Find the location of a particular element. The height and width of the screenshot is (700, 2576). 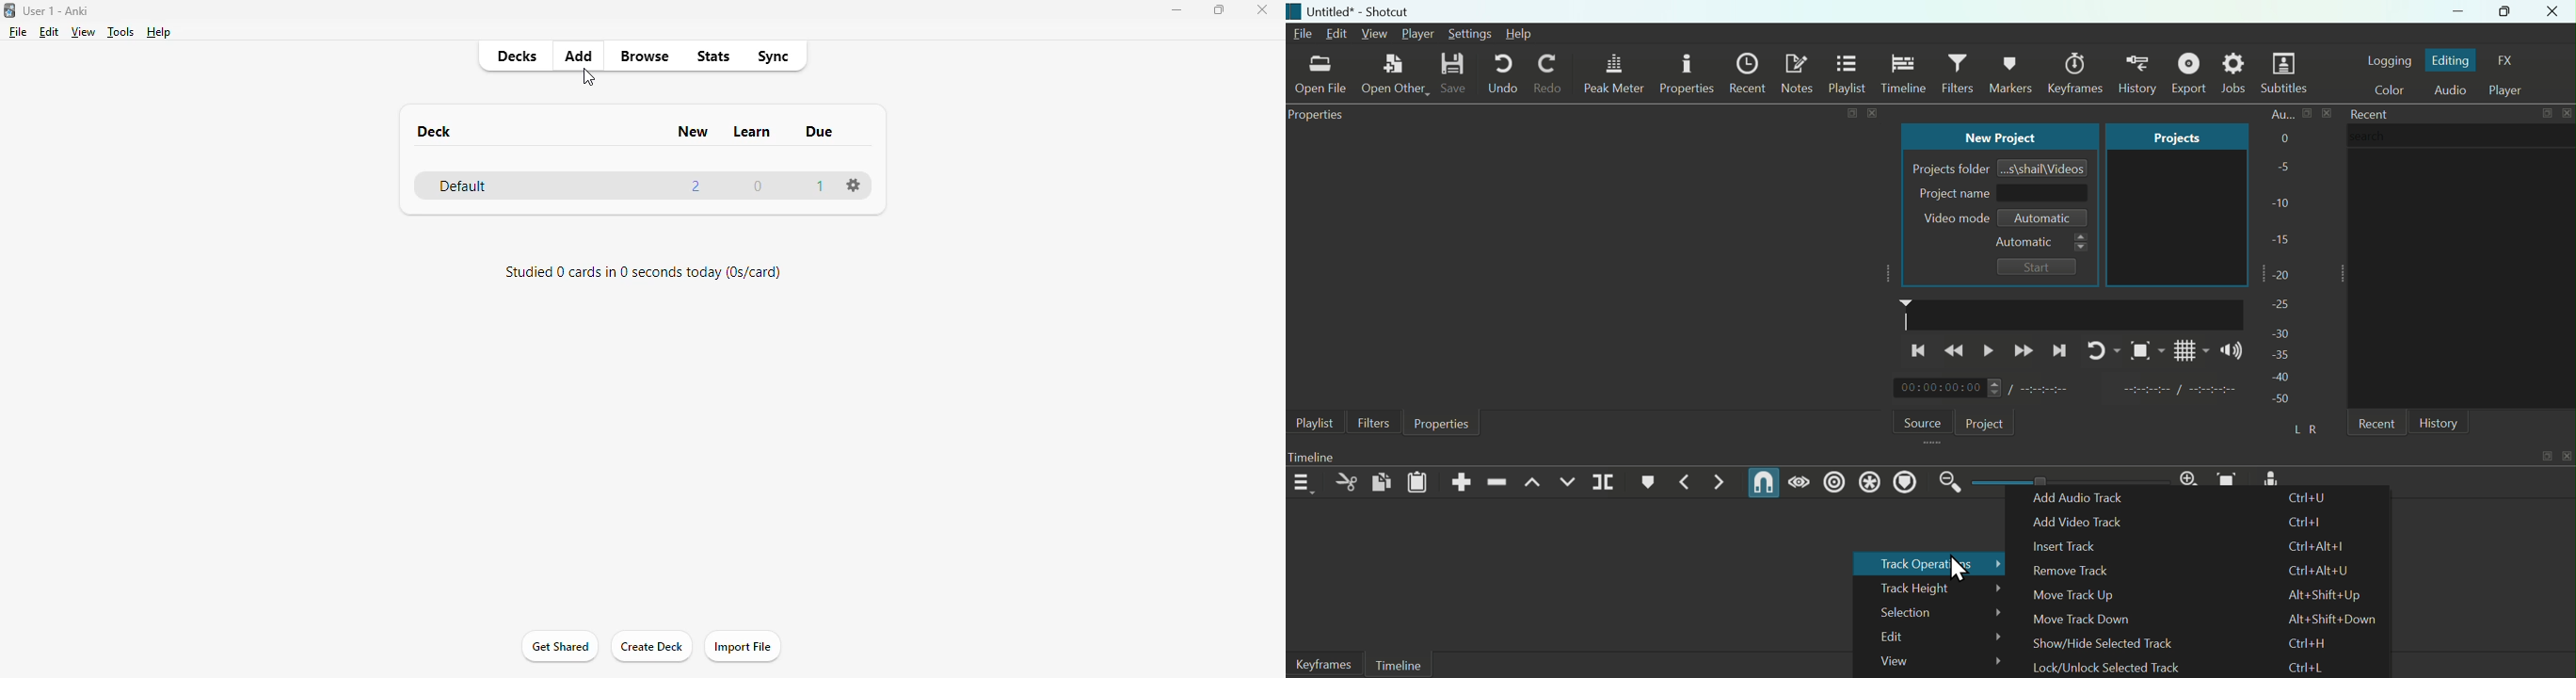

sync is located at coordinates (772, 56).